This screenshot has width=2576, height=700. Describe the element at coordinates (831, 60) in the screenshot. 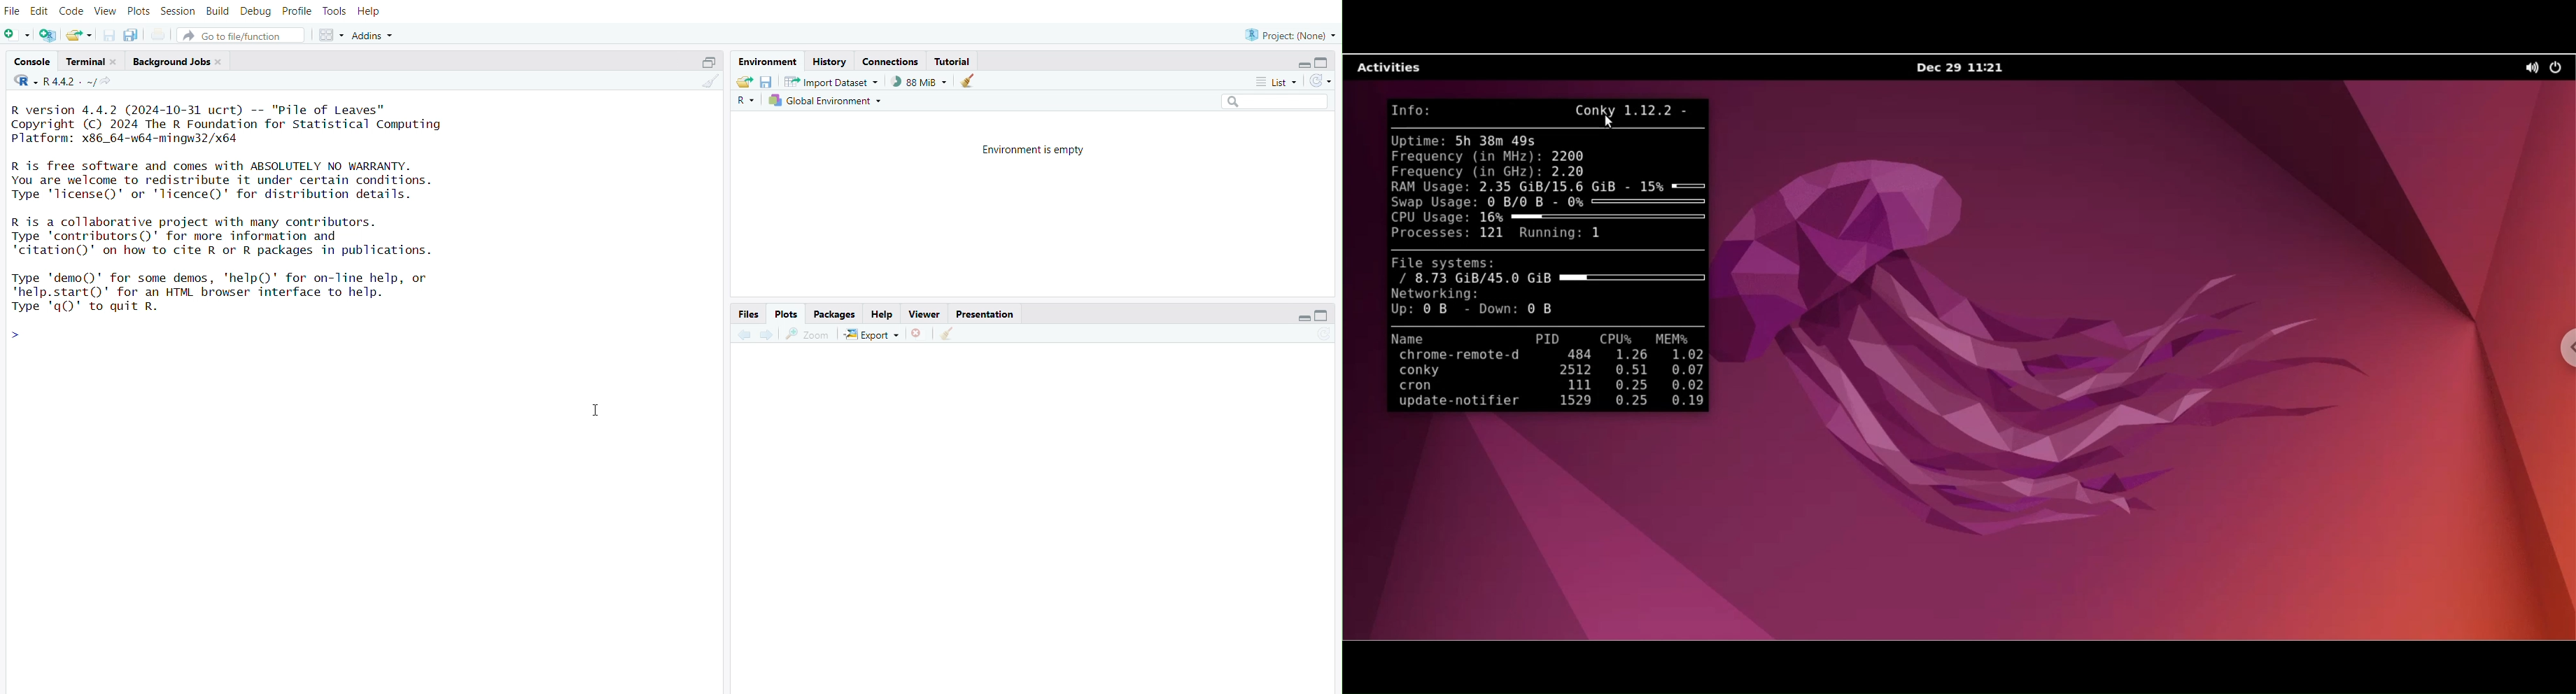

I see `history` at that location.